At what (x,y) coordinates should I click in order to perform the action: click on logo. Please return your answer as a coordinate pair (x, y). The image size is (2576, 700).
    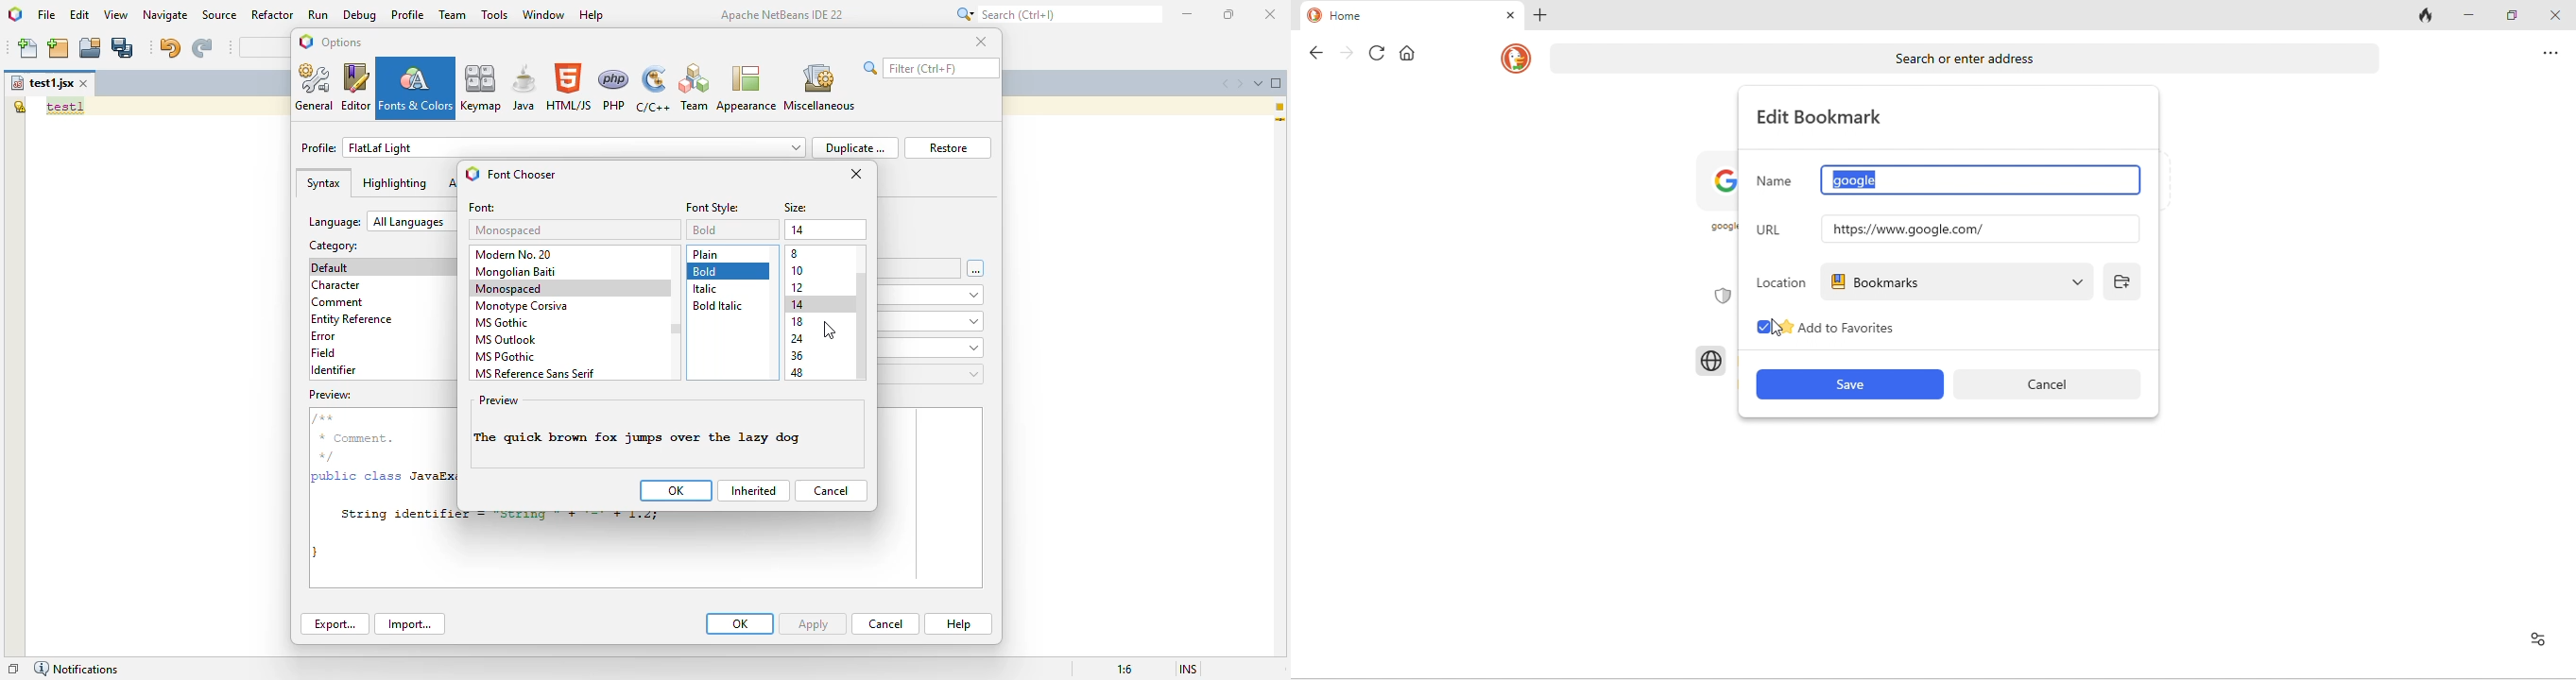
    Looking at the image, I should click on (472, 173).